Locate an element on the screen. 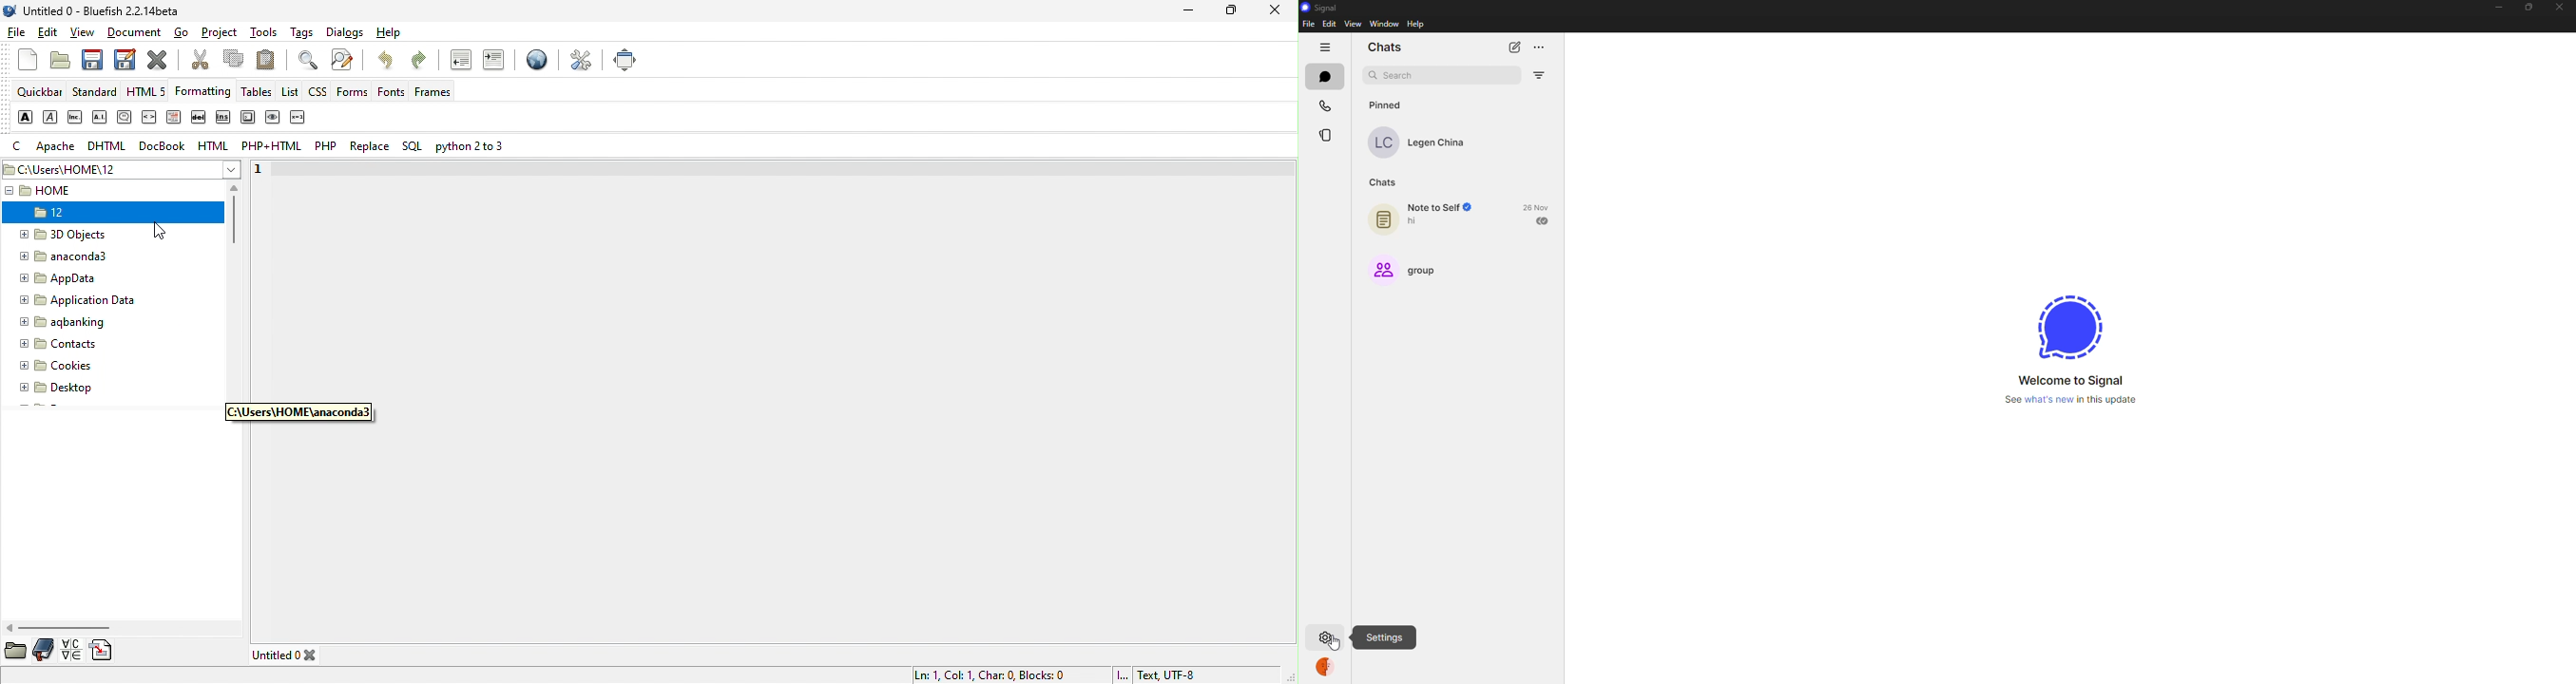  hide tabs is located at coordinates (1324, 47).